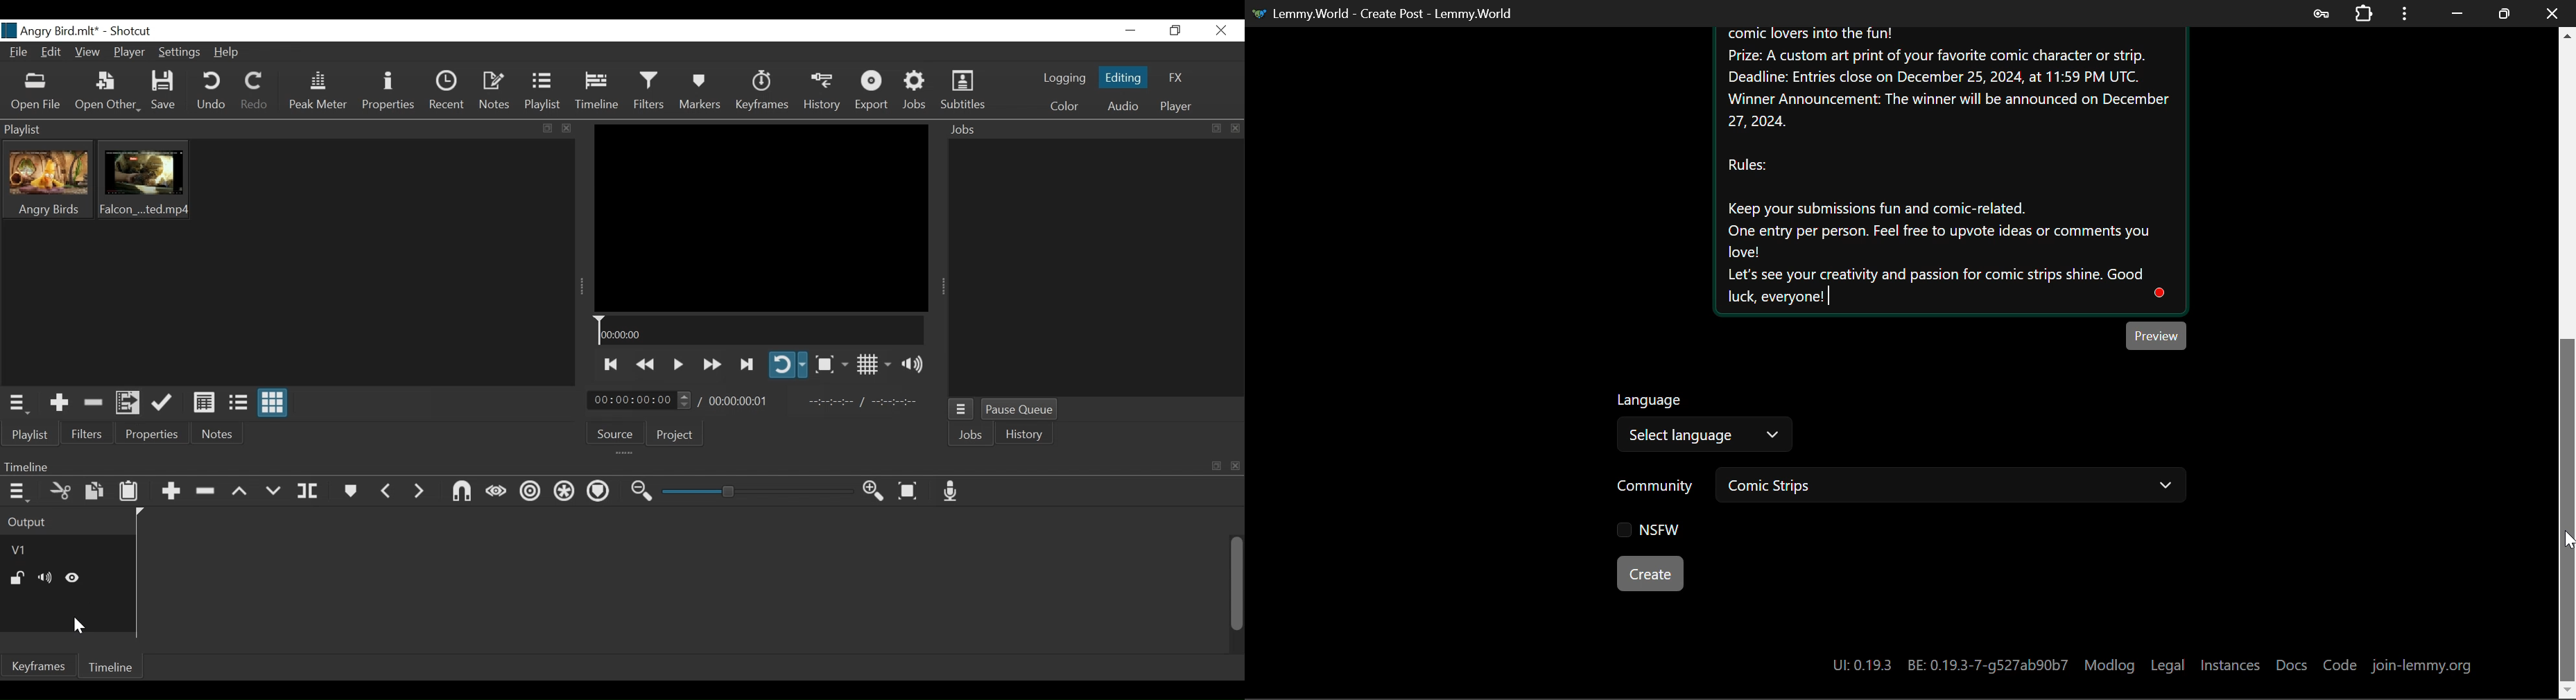 The image size is (2576, 700). What do you see at coordinates (565, 493) in the screenshot?
I see `Rippla all tracks` at bounding box center [565, 493].